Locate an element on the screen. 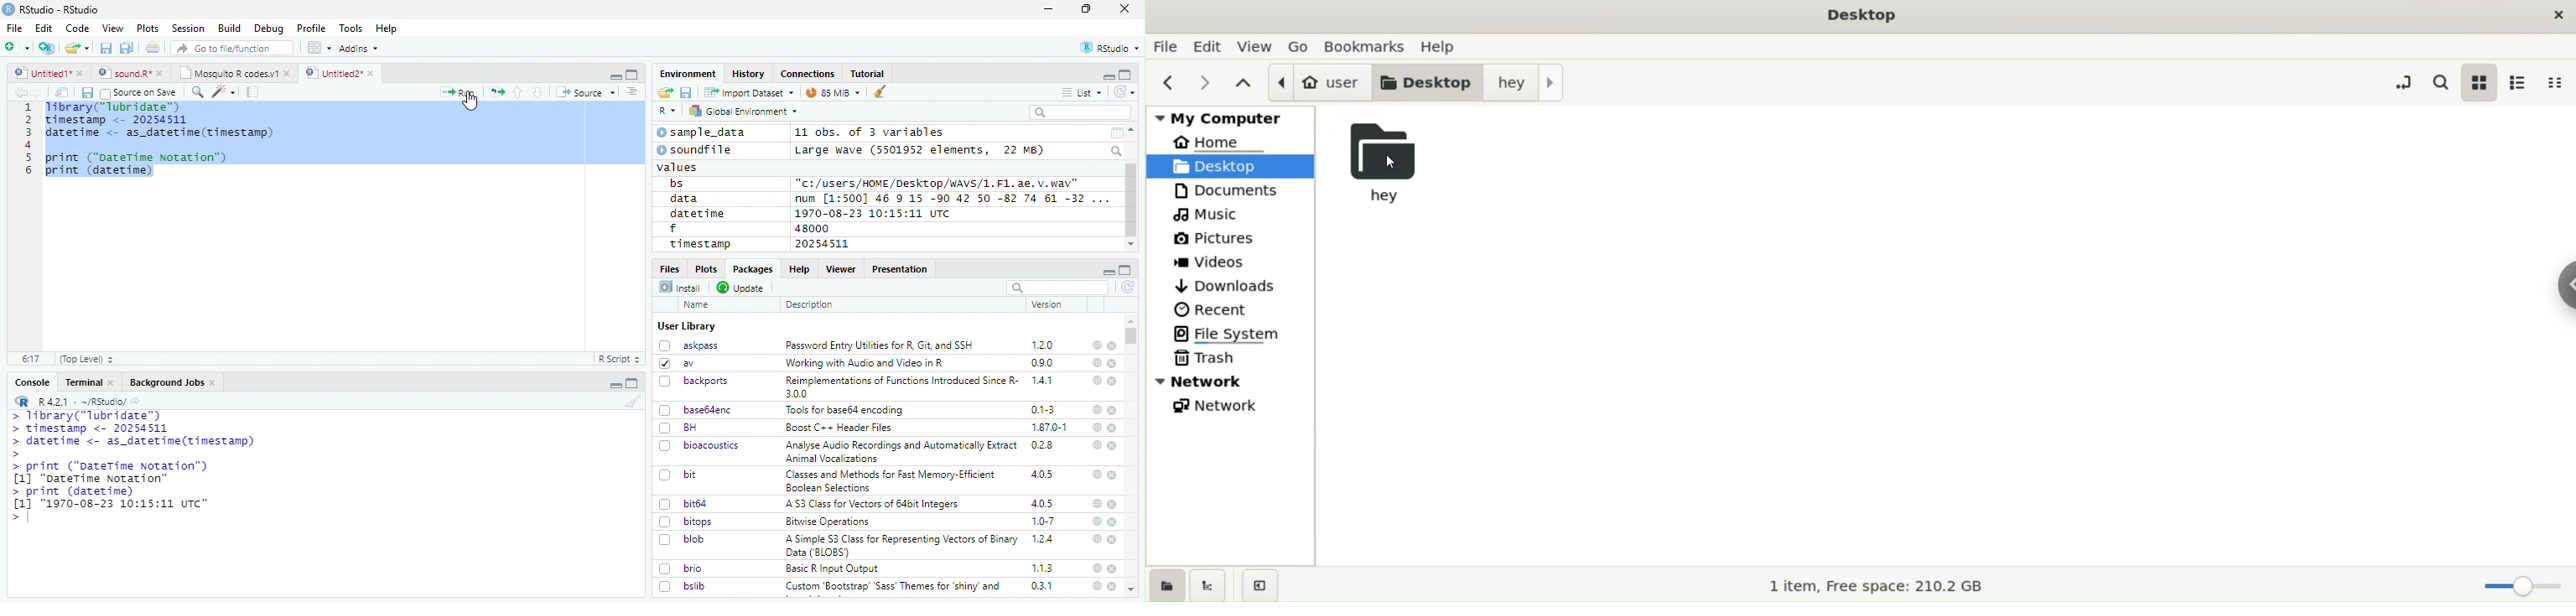 The height and width of the screenshot is (616, 2576). go backward is located at coordinates (21, 91).